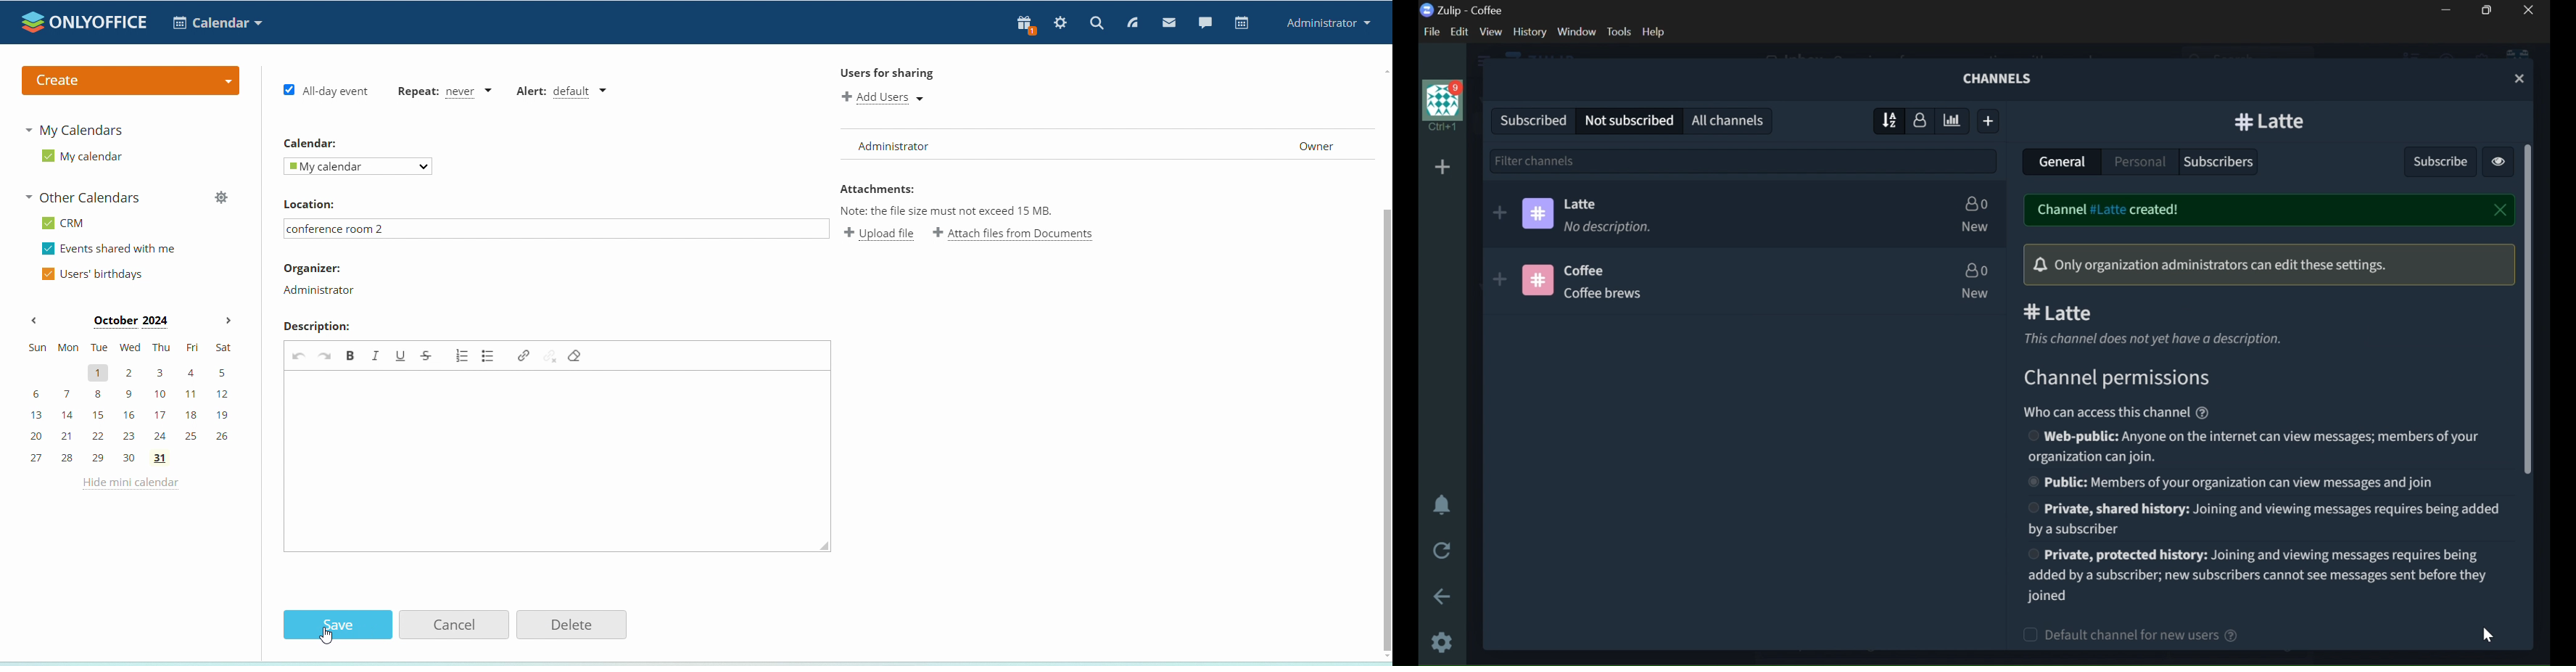 Image resolution: width=2576 pixels, height=672 pixels. Describe the element at coordinates (82, 157) in the screenshot. I see `my calendar` at that location.